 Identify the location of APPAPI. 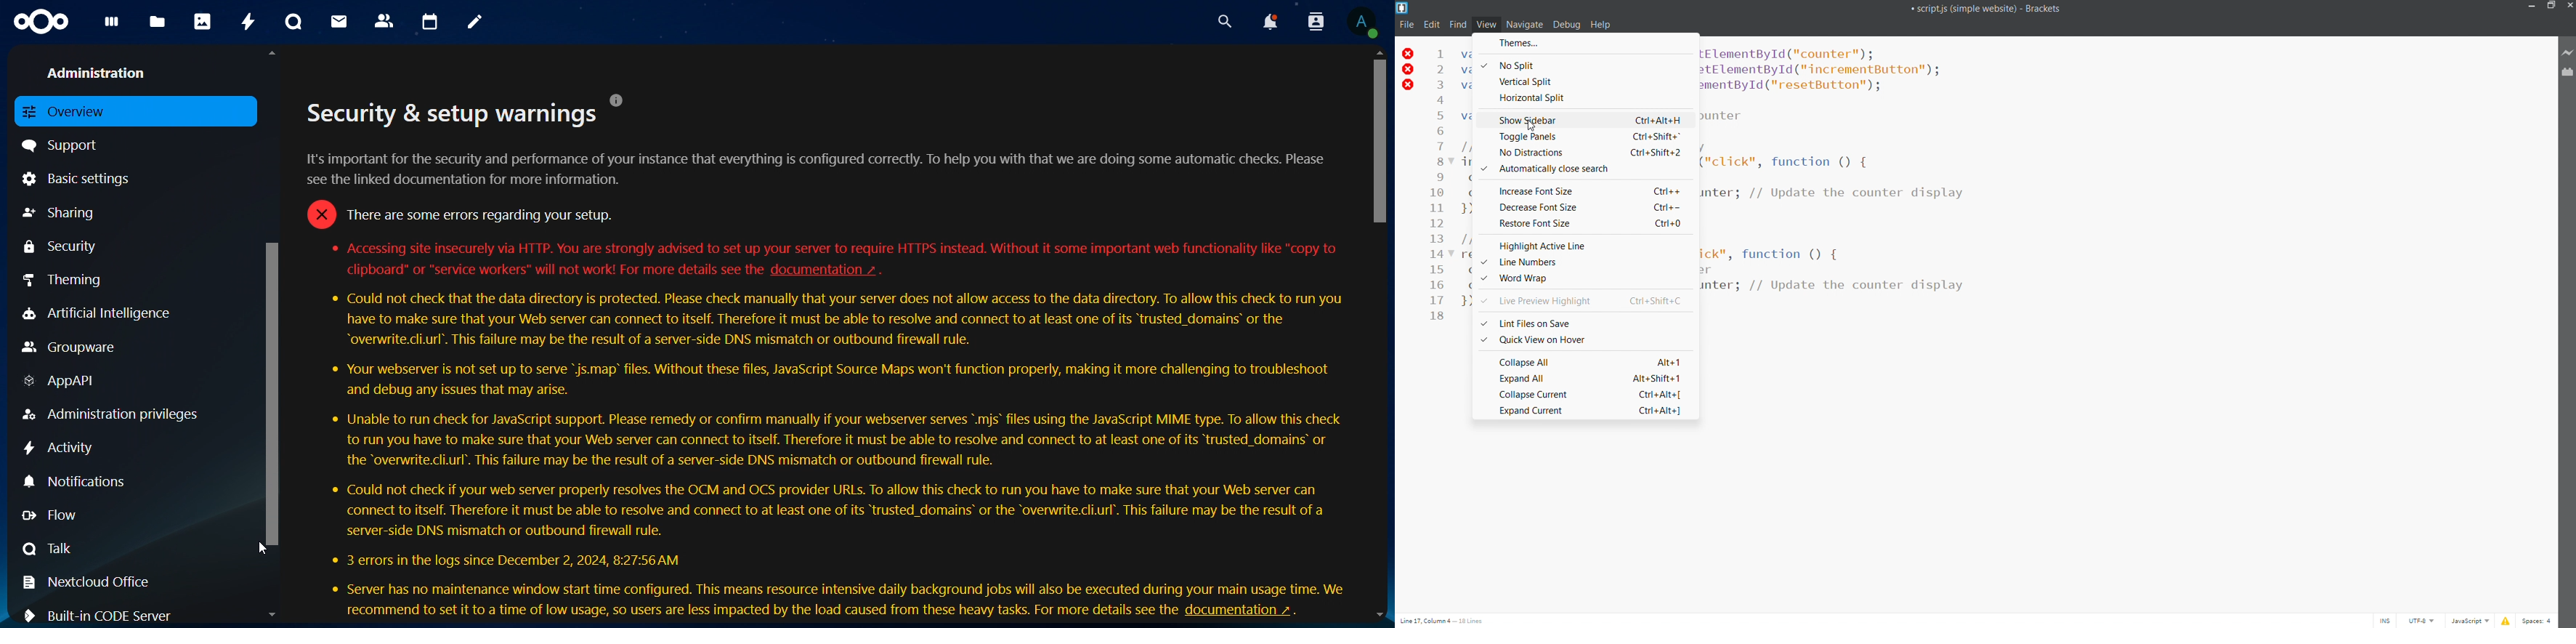
(62, 383).